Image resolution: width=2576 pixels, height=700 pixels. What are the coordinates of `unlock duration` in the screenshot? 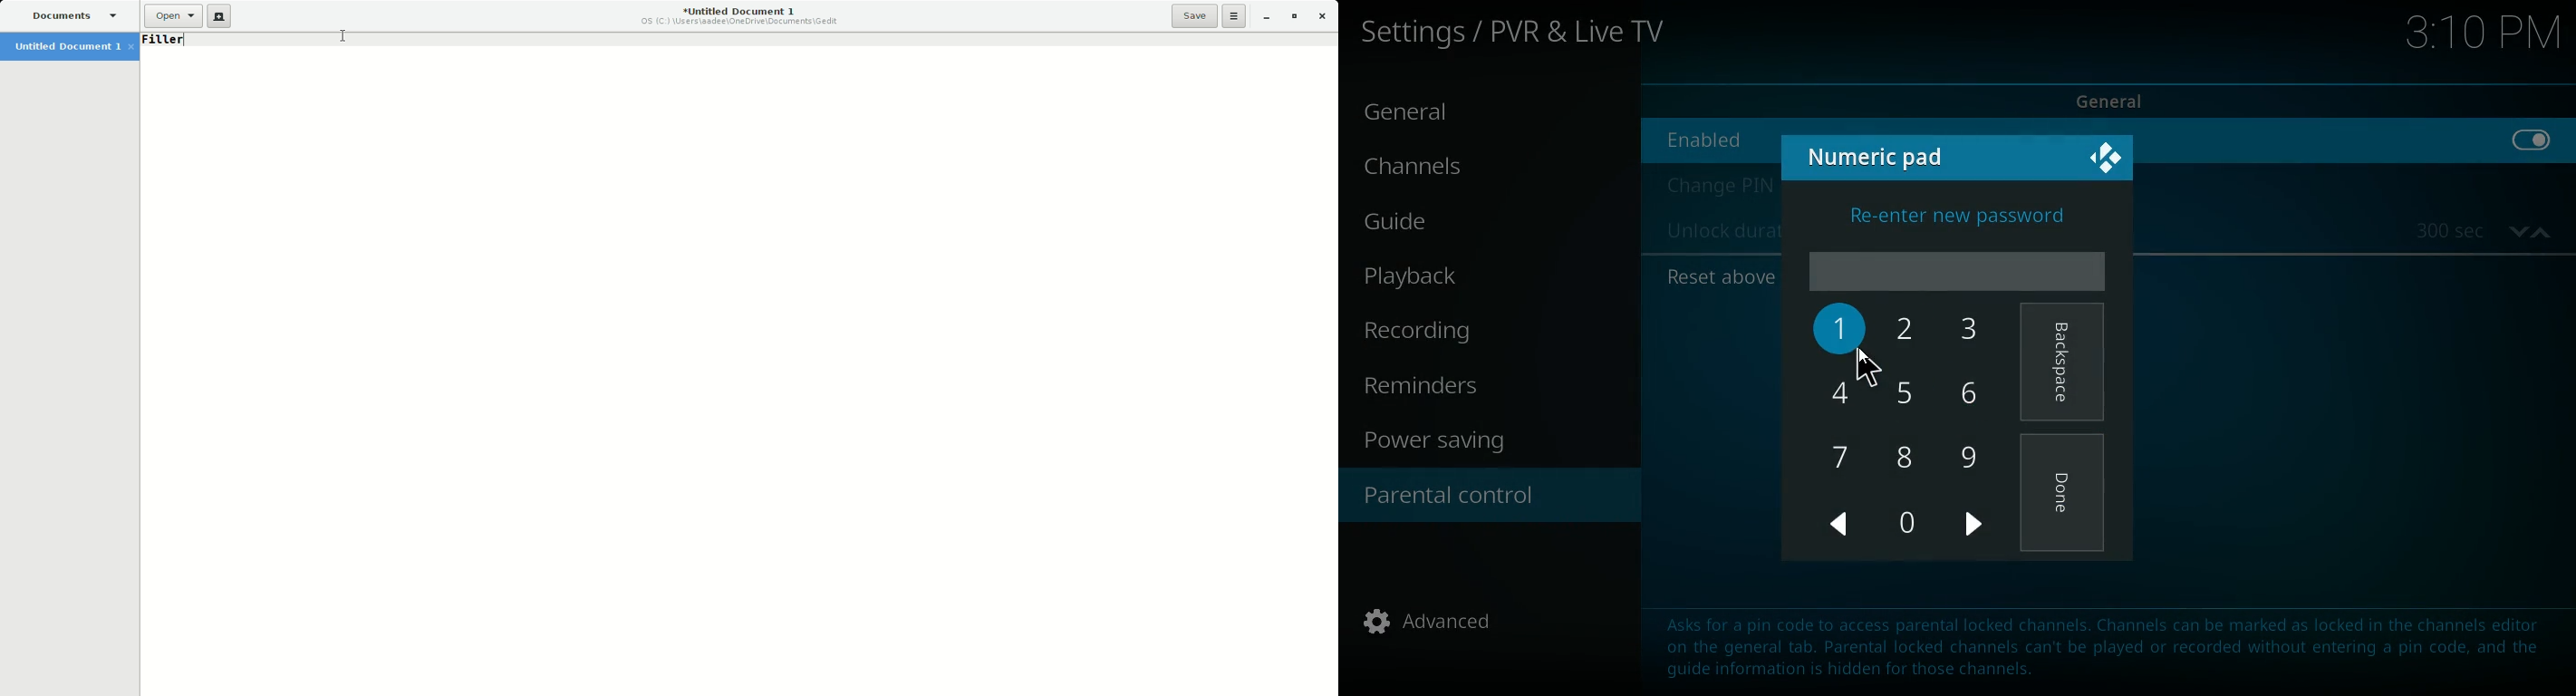 It's located at (1720, 233).